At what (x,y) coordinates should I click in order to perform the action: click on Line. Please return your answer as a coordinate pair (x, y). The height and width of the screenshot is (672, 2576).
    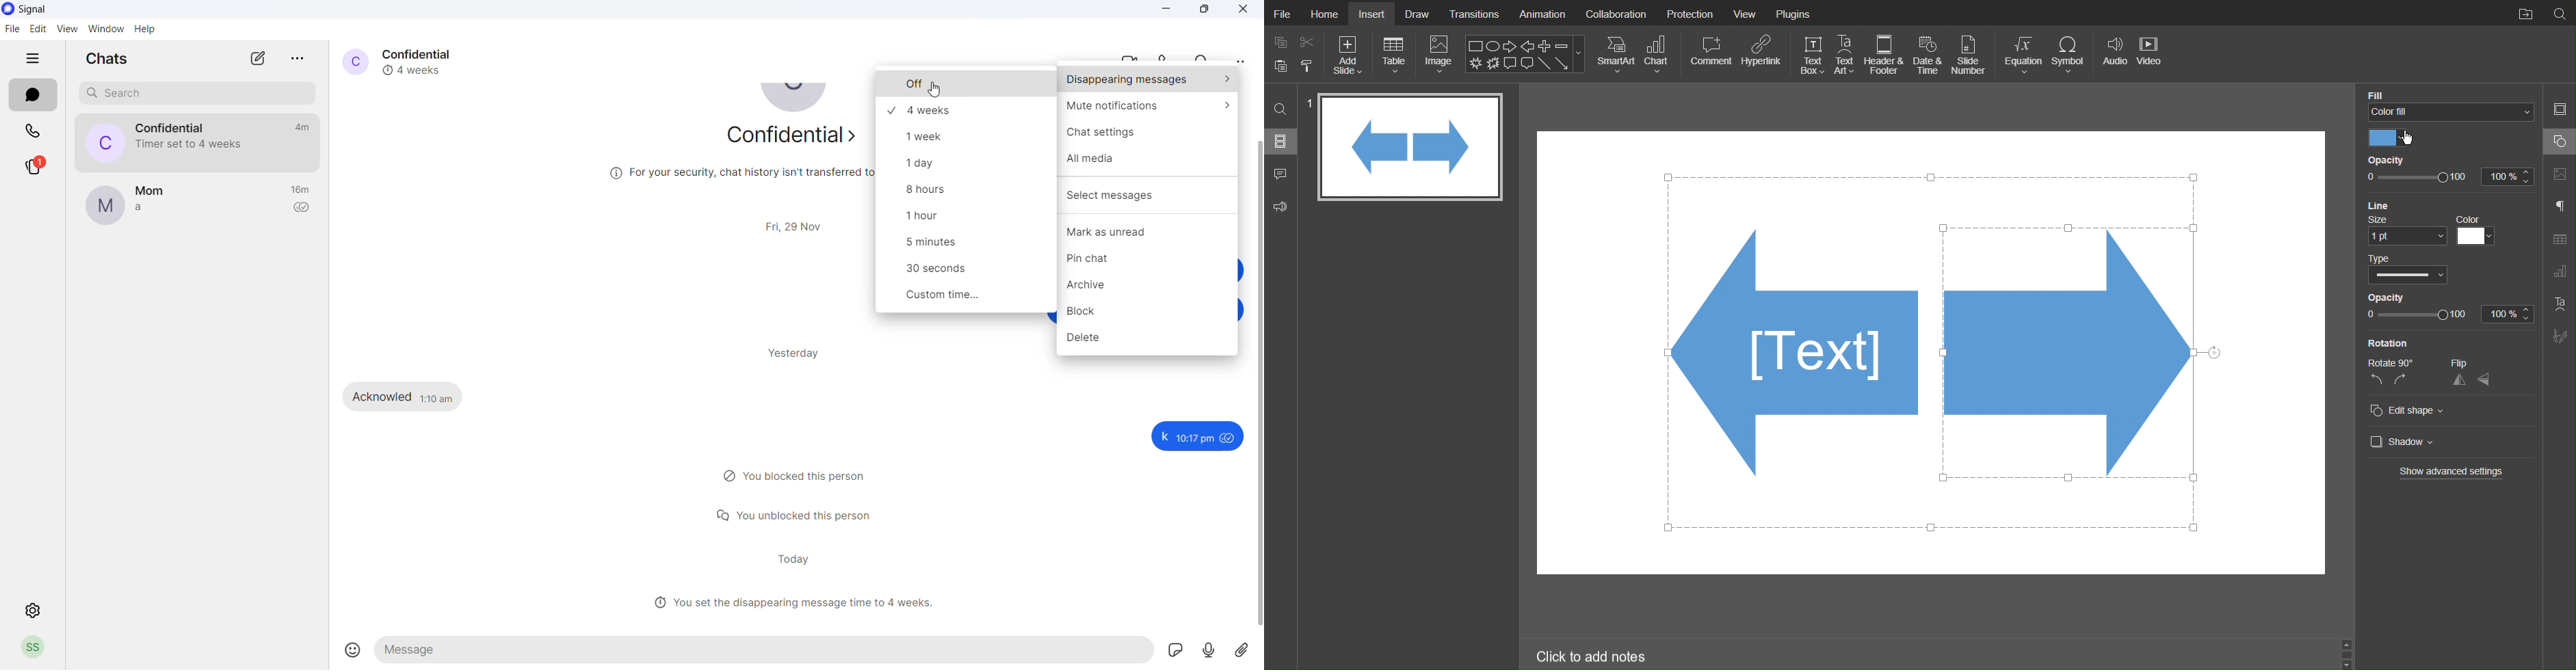
    Looking at the image, I should click on (2408, 205).